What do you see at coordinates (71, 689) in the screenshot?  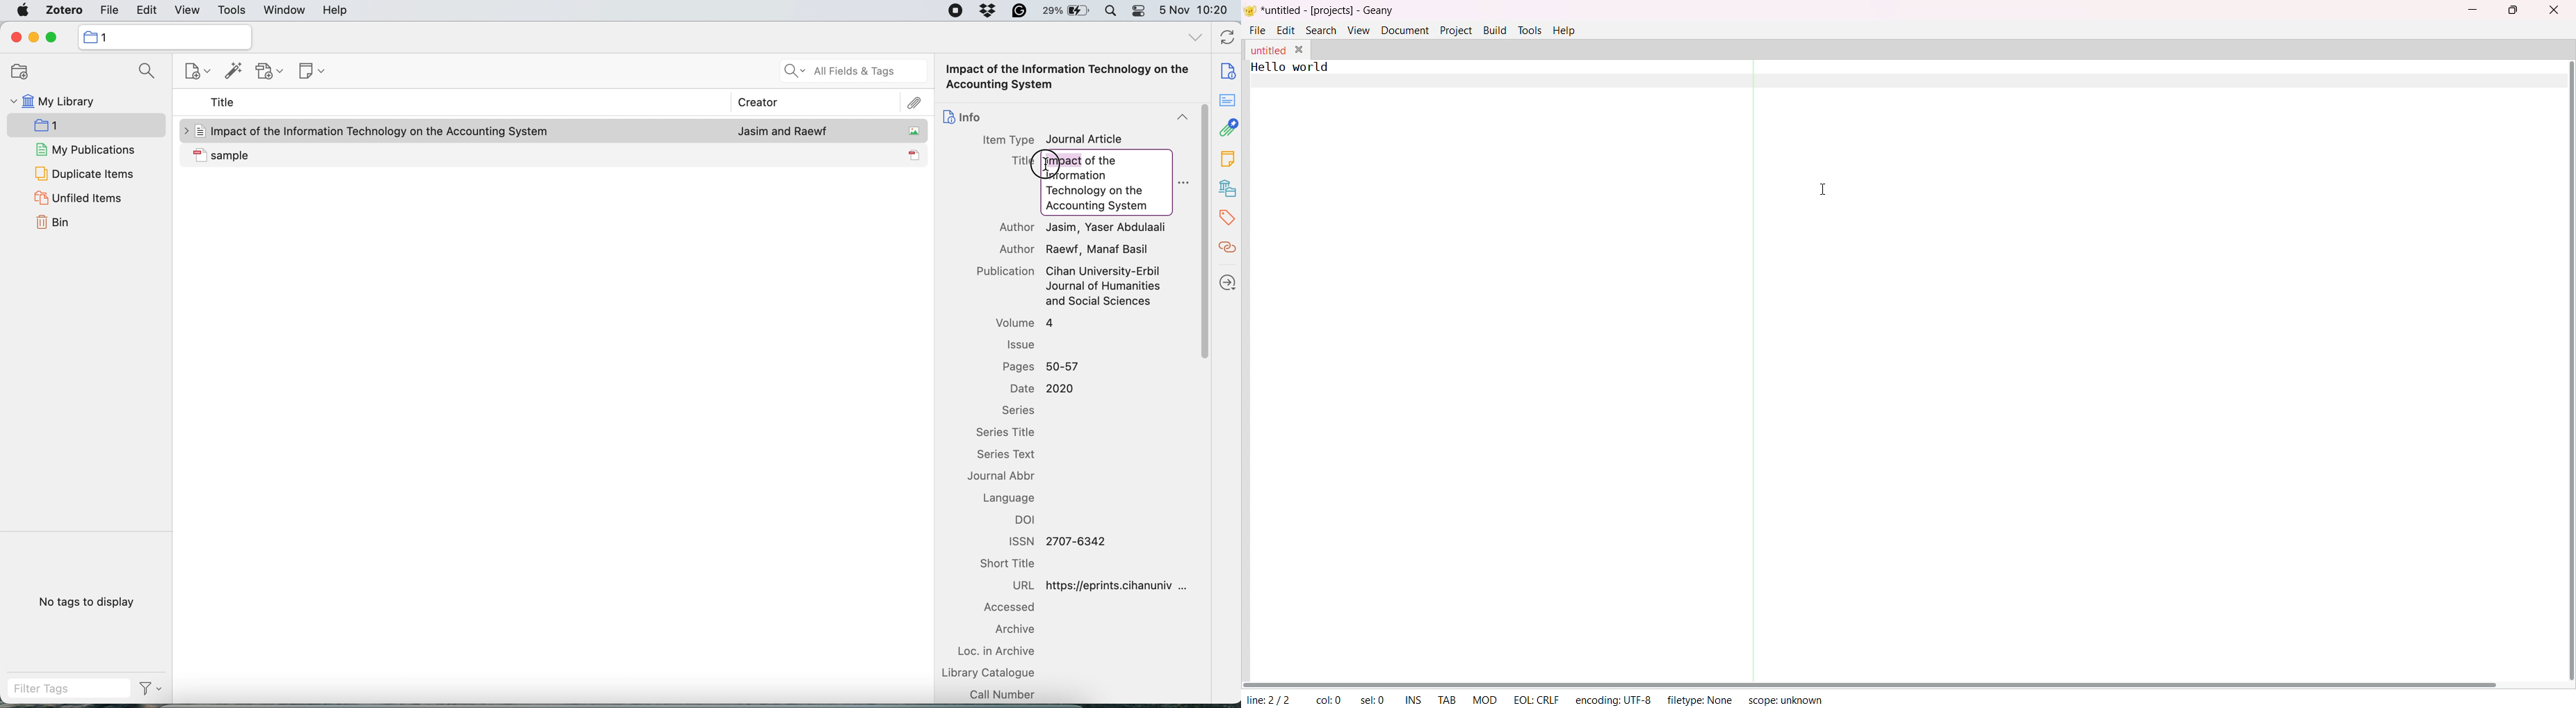 I see `filter tags` at bounding box center [71, 689].